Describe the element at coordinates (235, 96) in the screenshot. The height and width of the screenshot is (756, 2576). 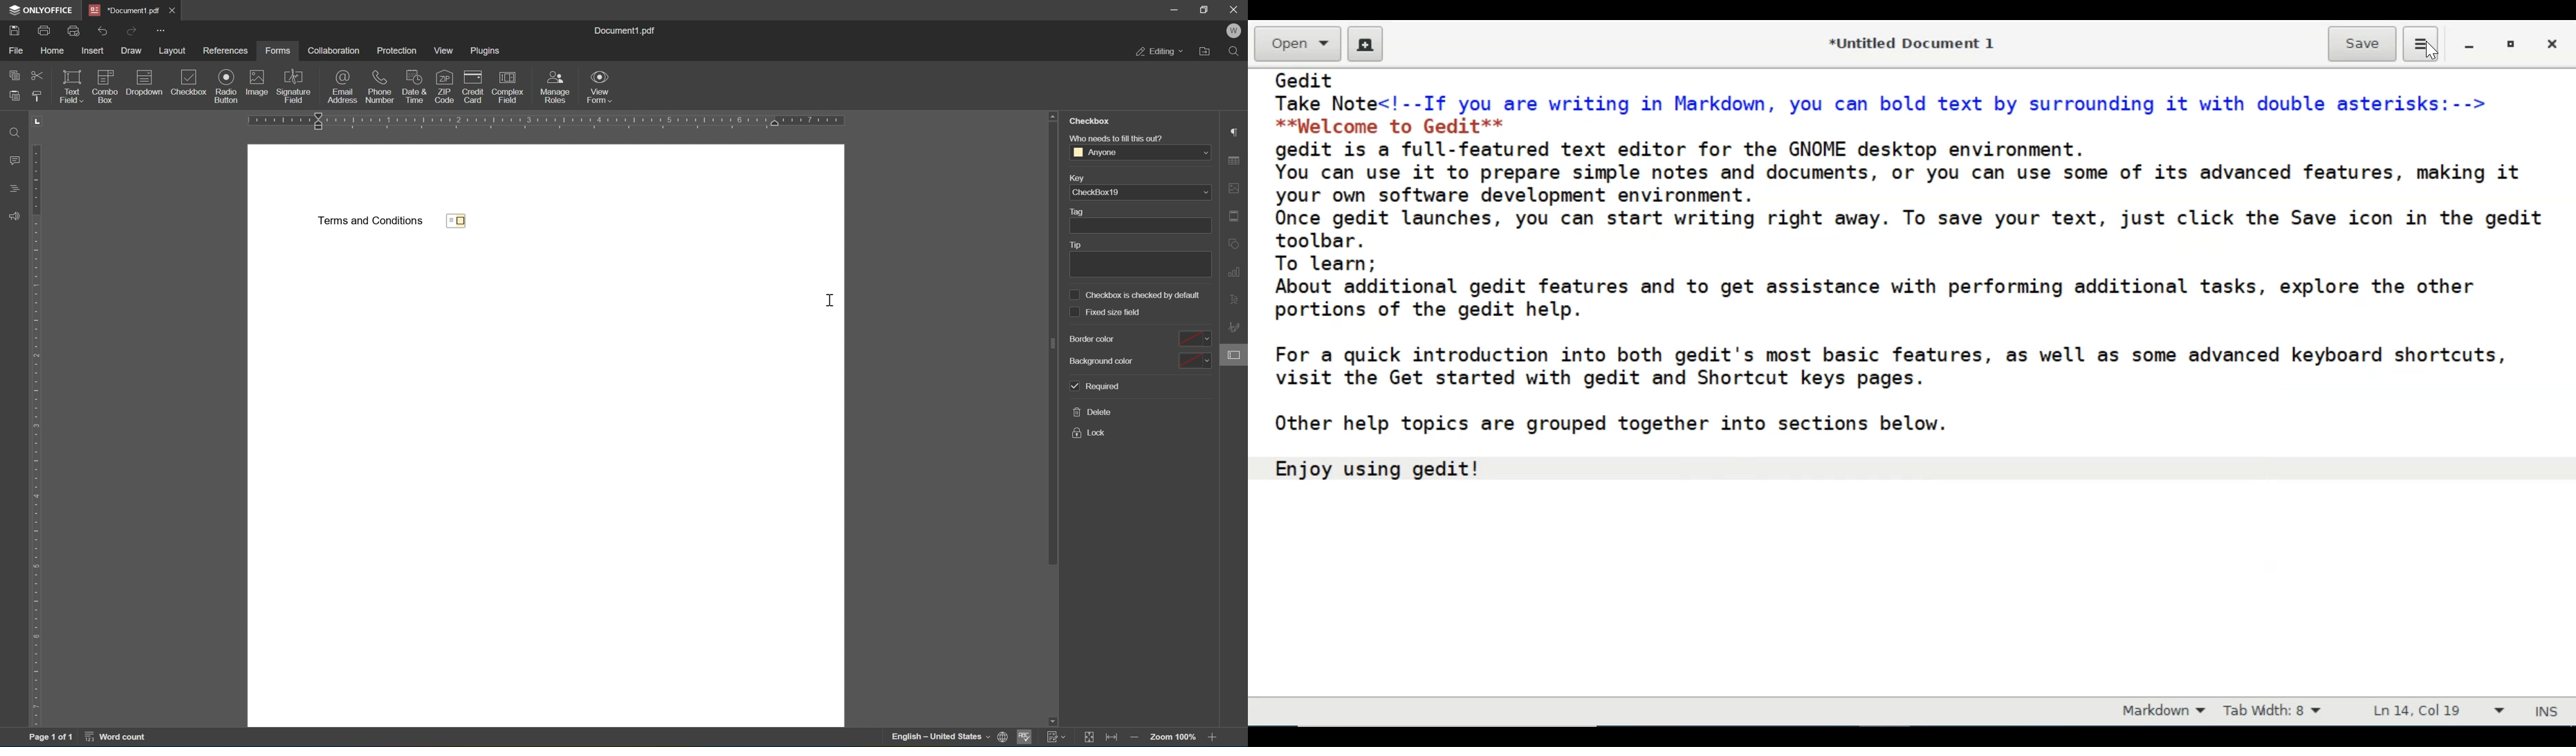
I see `insert checkbox` at that location.